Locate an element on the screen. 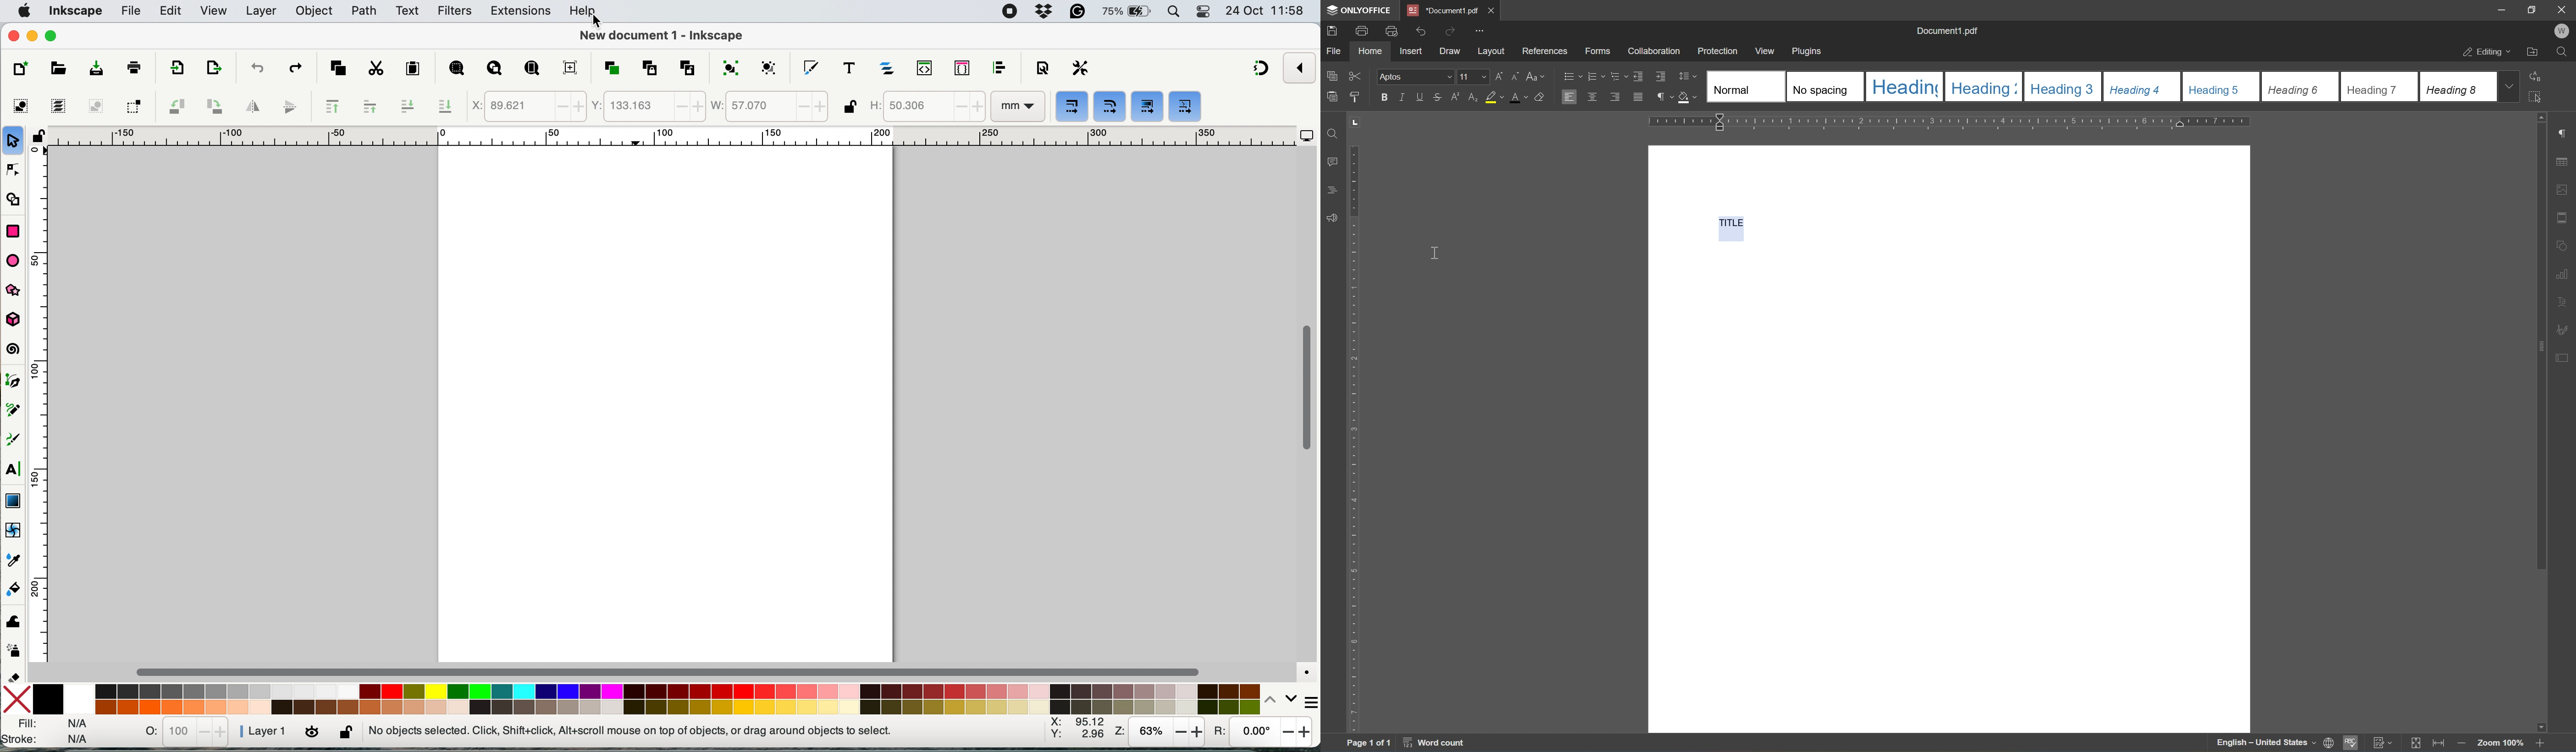 This screenshot has height=756, width=2576. superscript is located at coordinates (1453, 99).